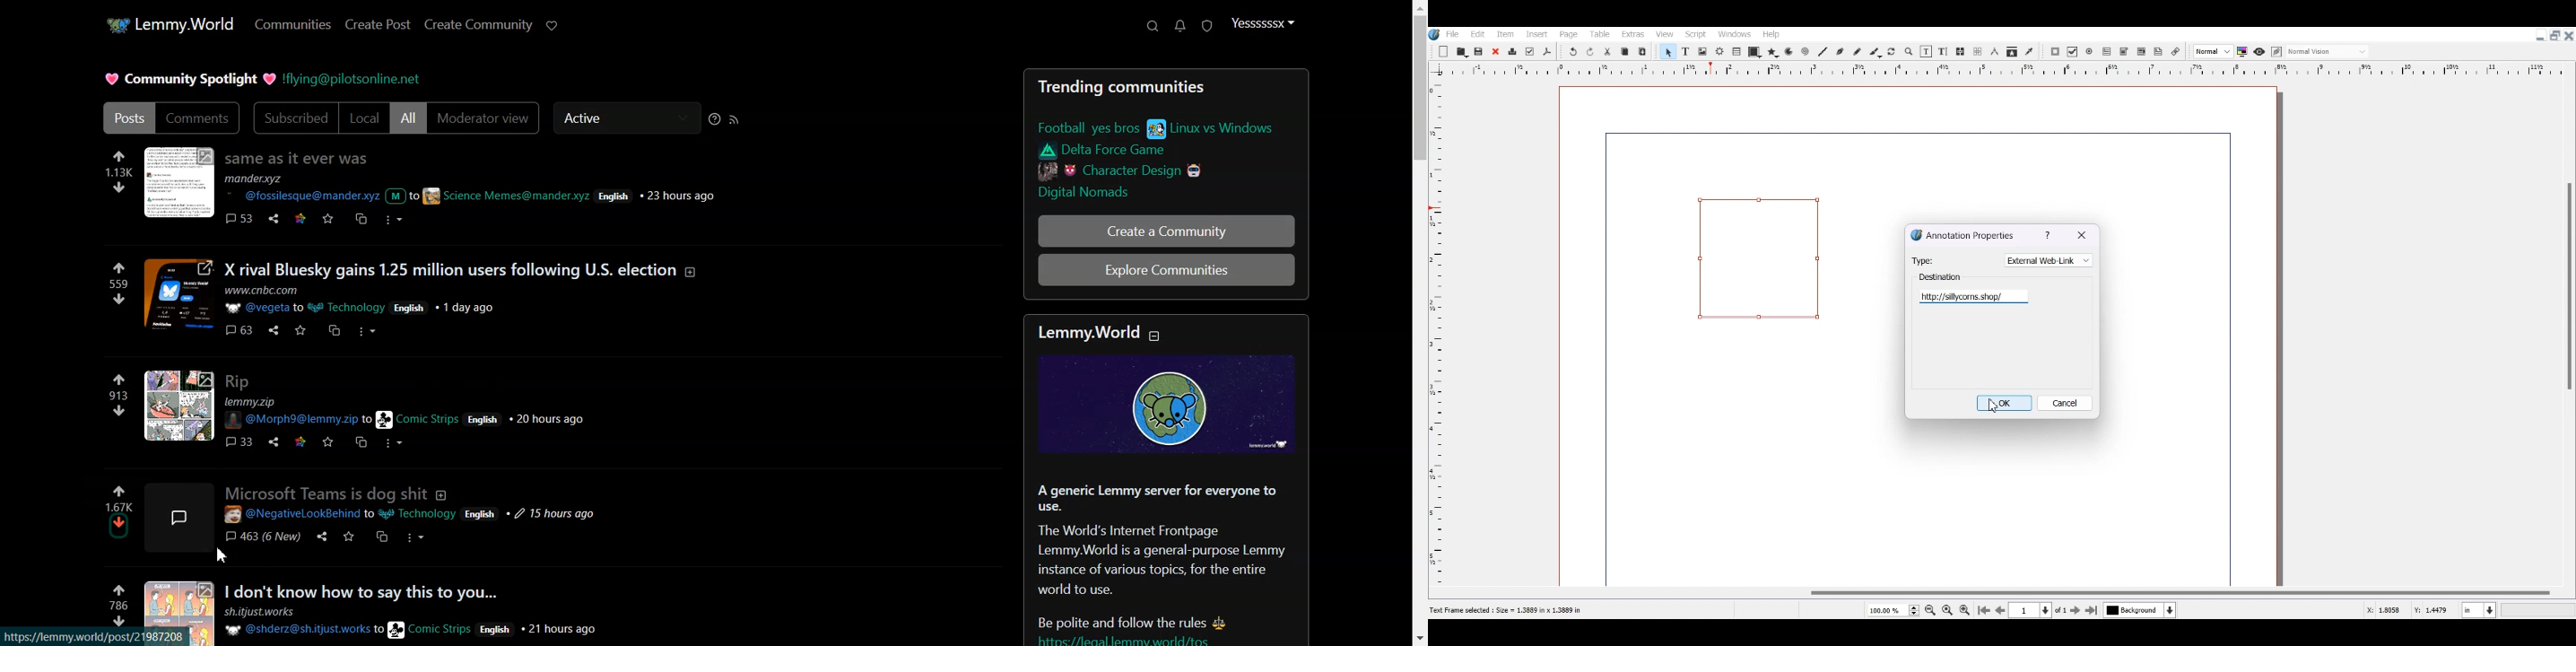  Describe the element at coordinates (2055, 52) in the screenshot. I see `PDF Push Button` at that location.